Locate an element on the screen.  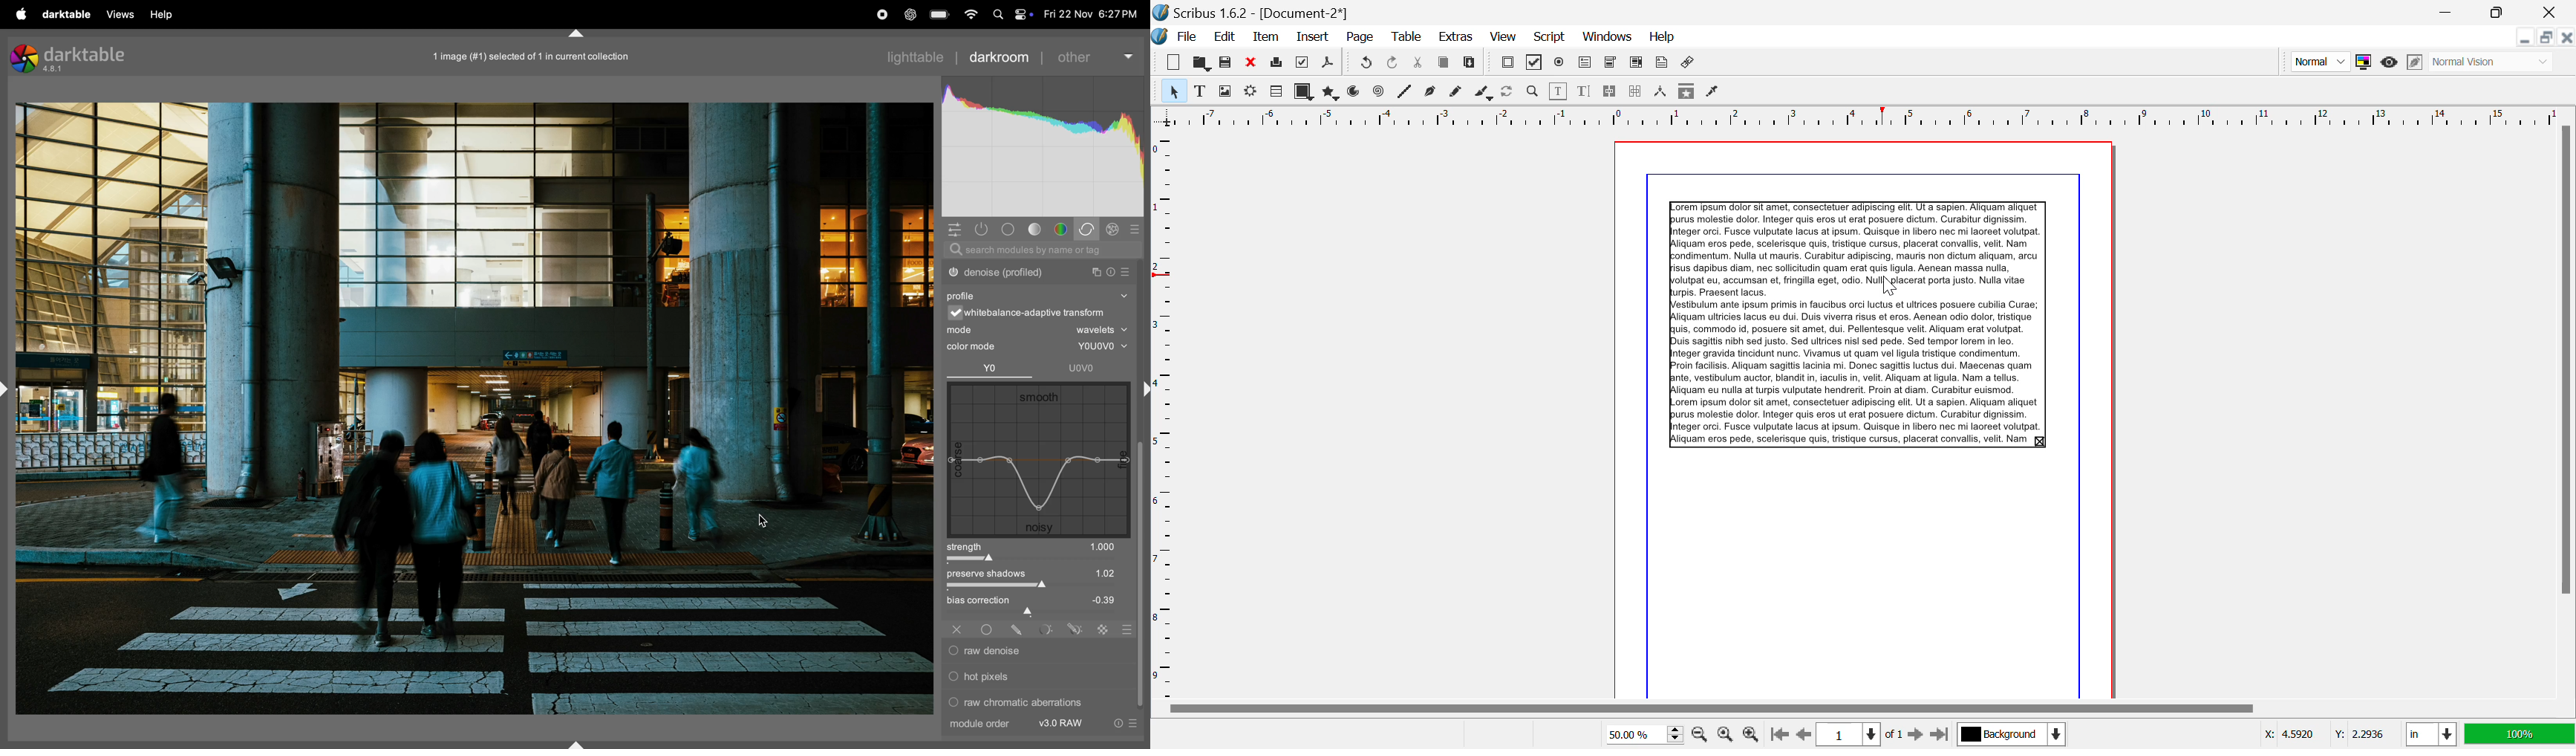
Horizontal Page Margins is located at coordinates (1164, 414).